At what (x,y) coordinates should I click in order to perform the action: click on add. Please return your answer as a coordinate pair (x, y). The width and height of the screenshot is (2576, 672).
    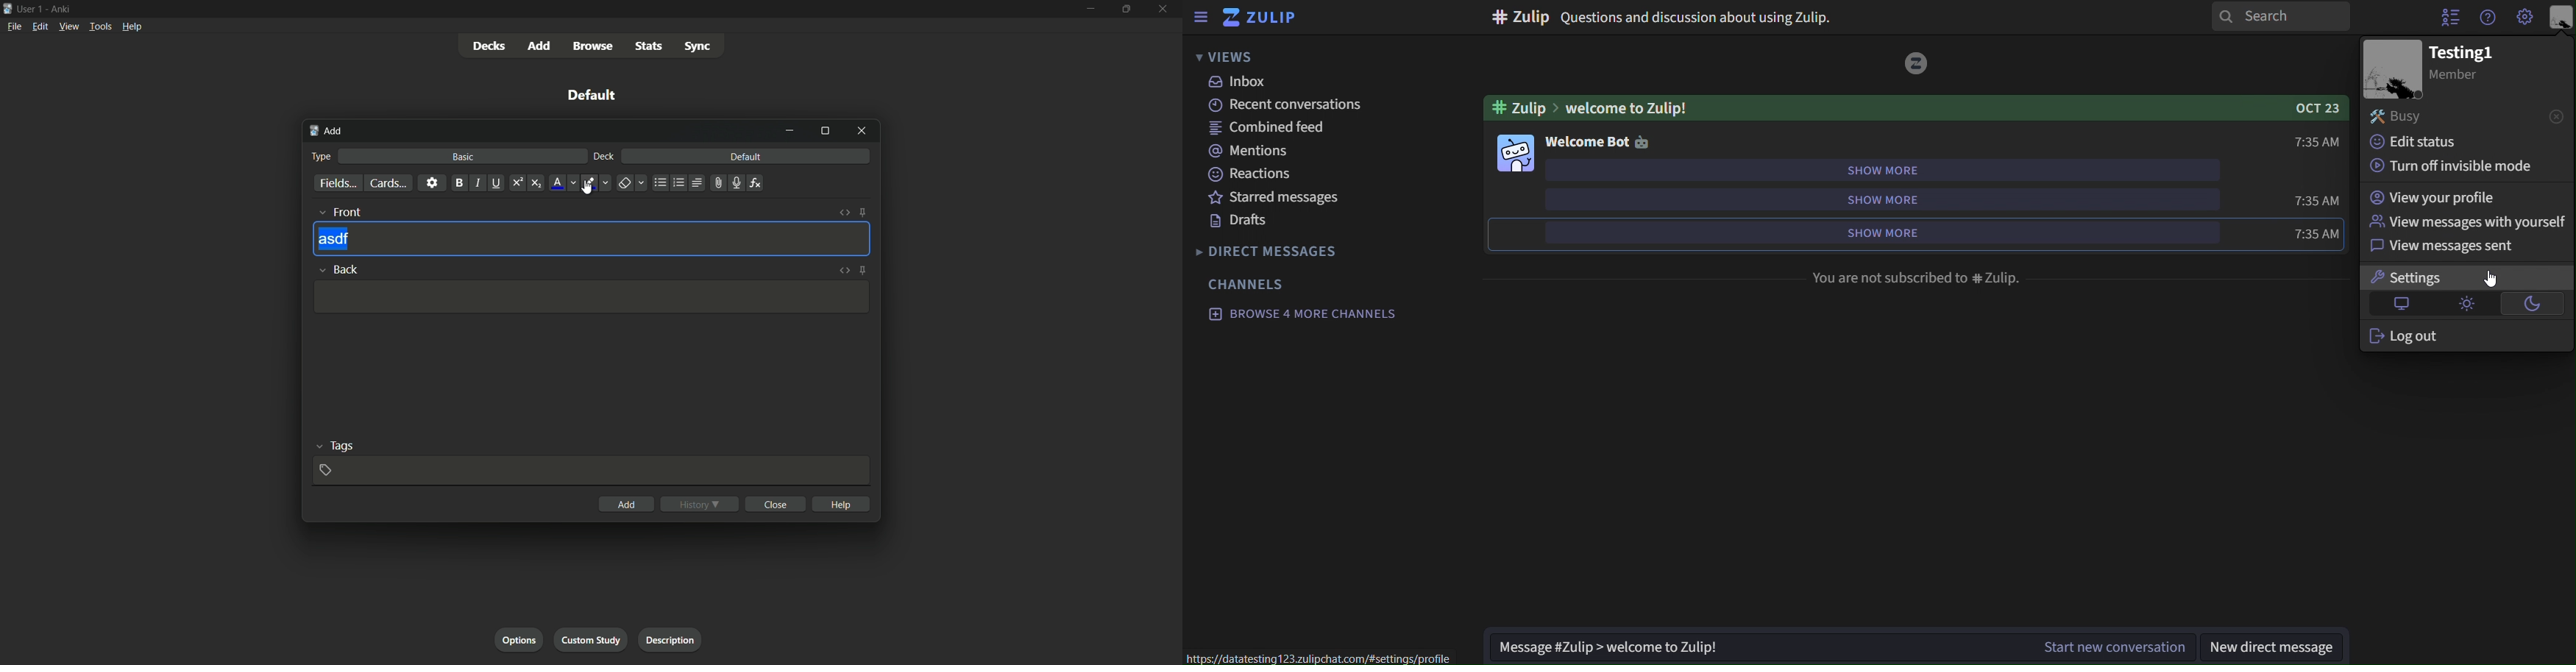
    Looking at the image, I should click on (627, 503).